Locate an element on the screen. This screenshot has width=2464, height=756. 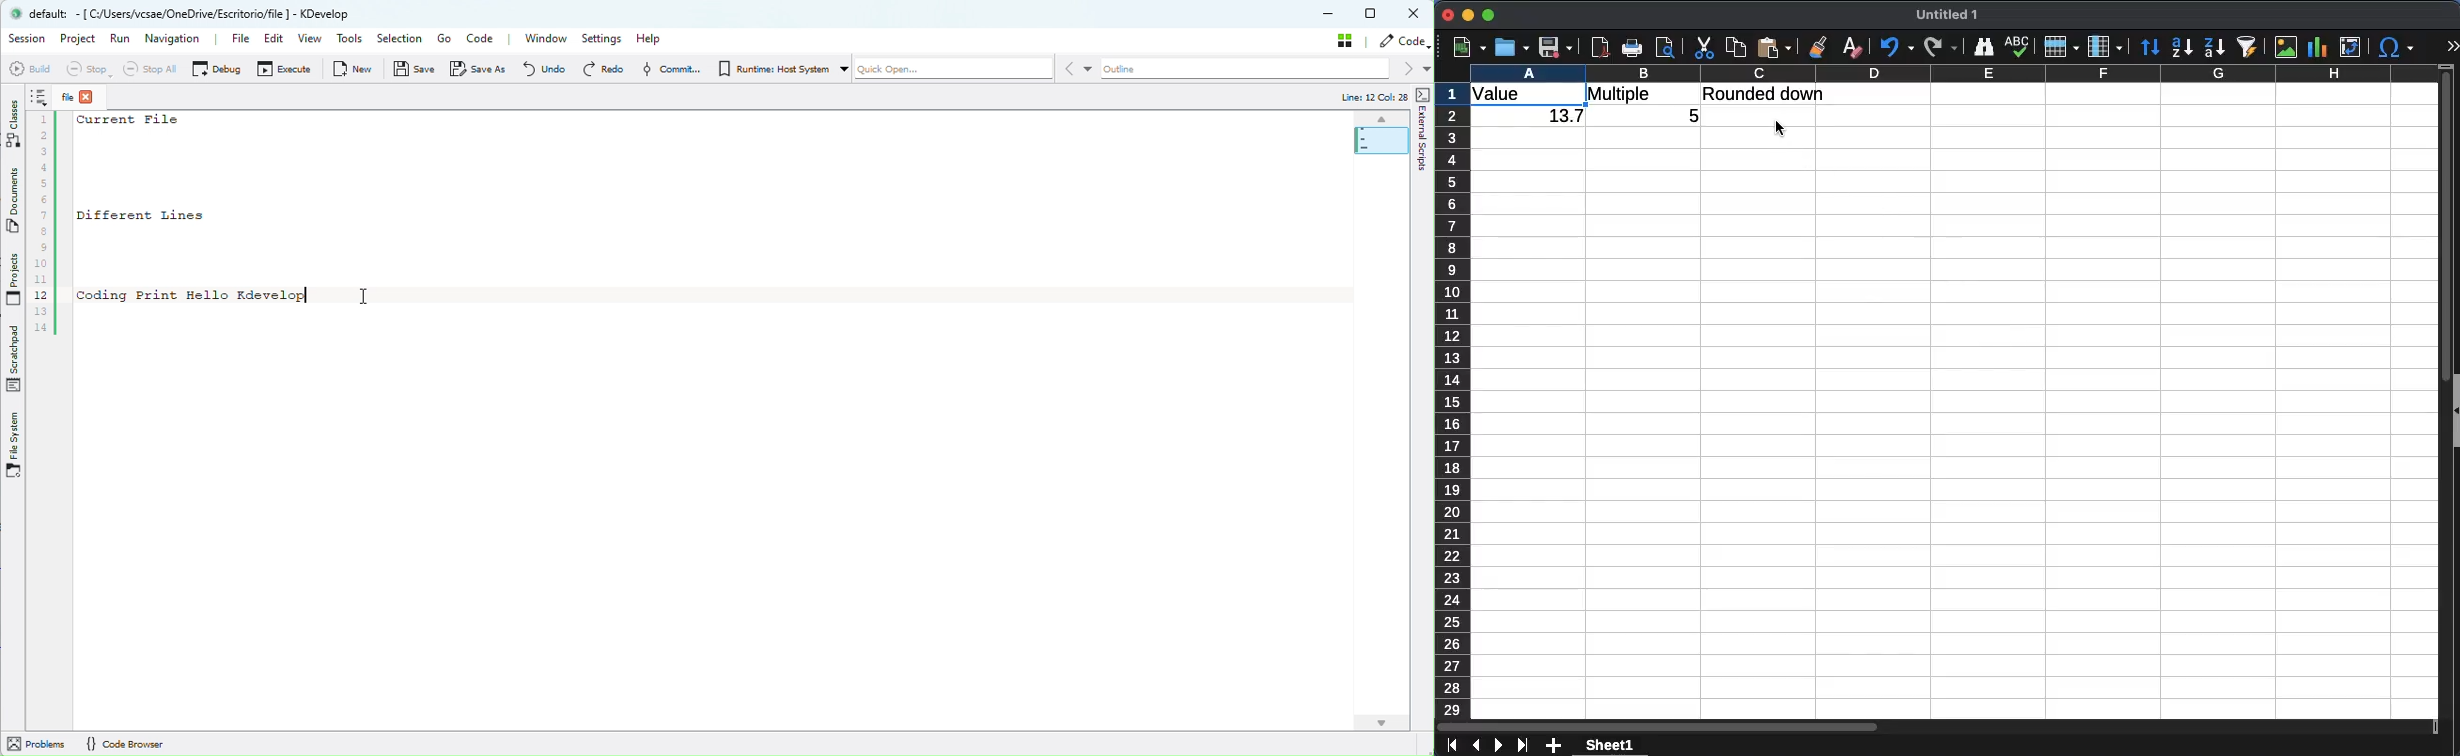
first sheet is located at coordinates (1453, 746).